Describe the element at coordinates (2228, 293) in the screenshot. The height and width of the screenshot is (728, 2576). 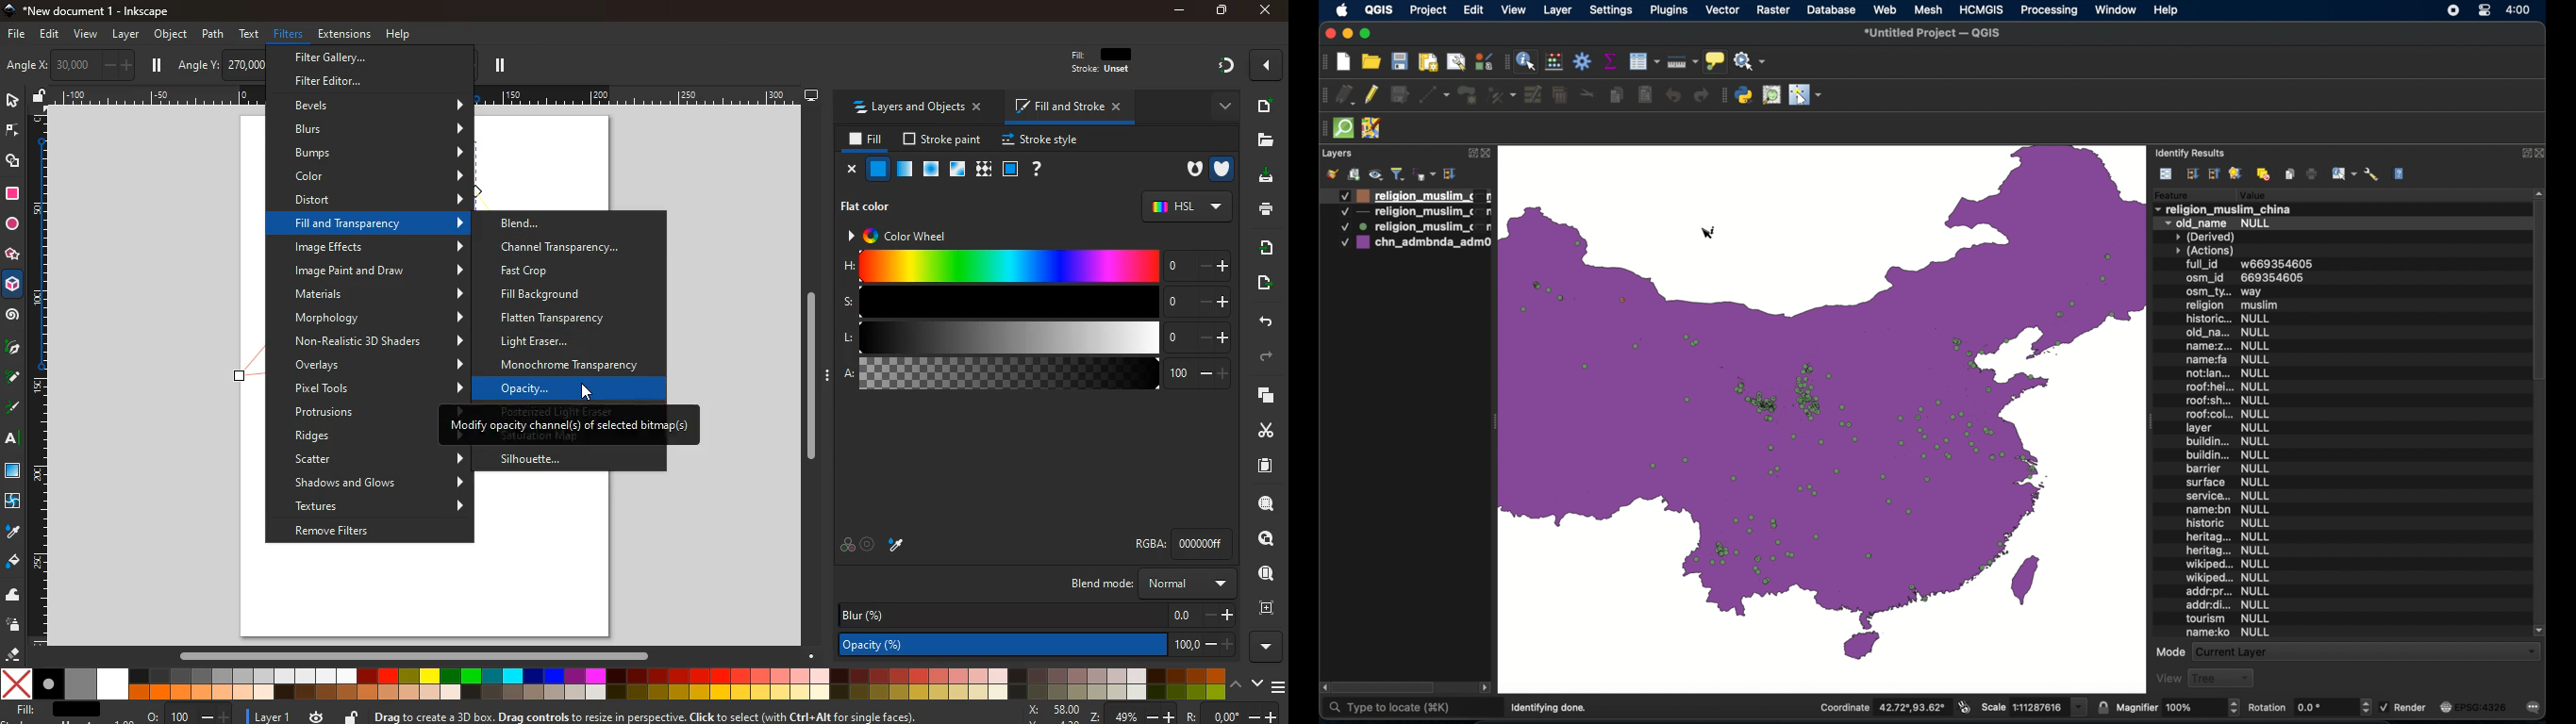
I see `osm_ty` at that location.